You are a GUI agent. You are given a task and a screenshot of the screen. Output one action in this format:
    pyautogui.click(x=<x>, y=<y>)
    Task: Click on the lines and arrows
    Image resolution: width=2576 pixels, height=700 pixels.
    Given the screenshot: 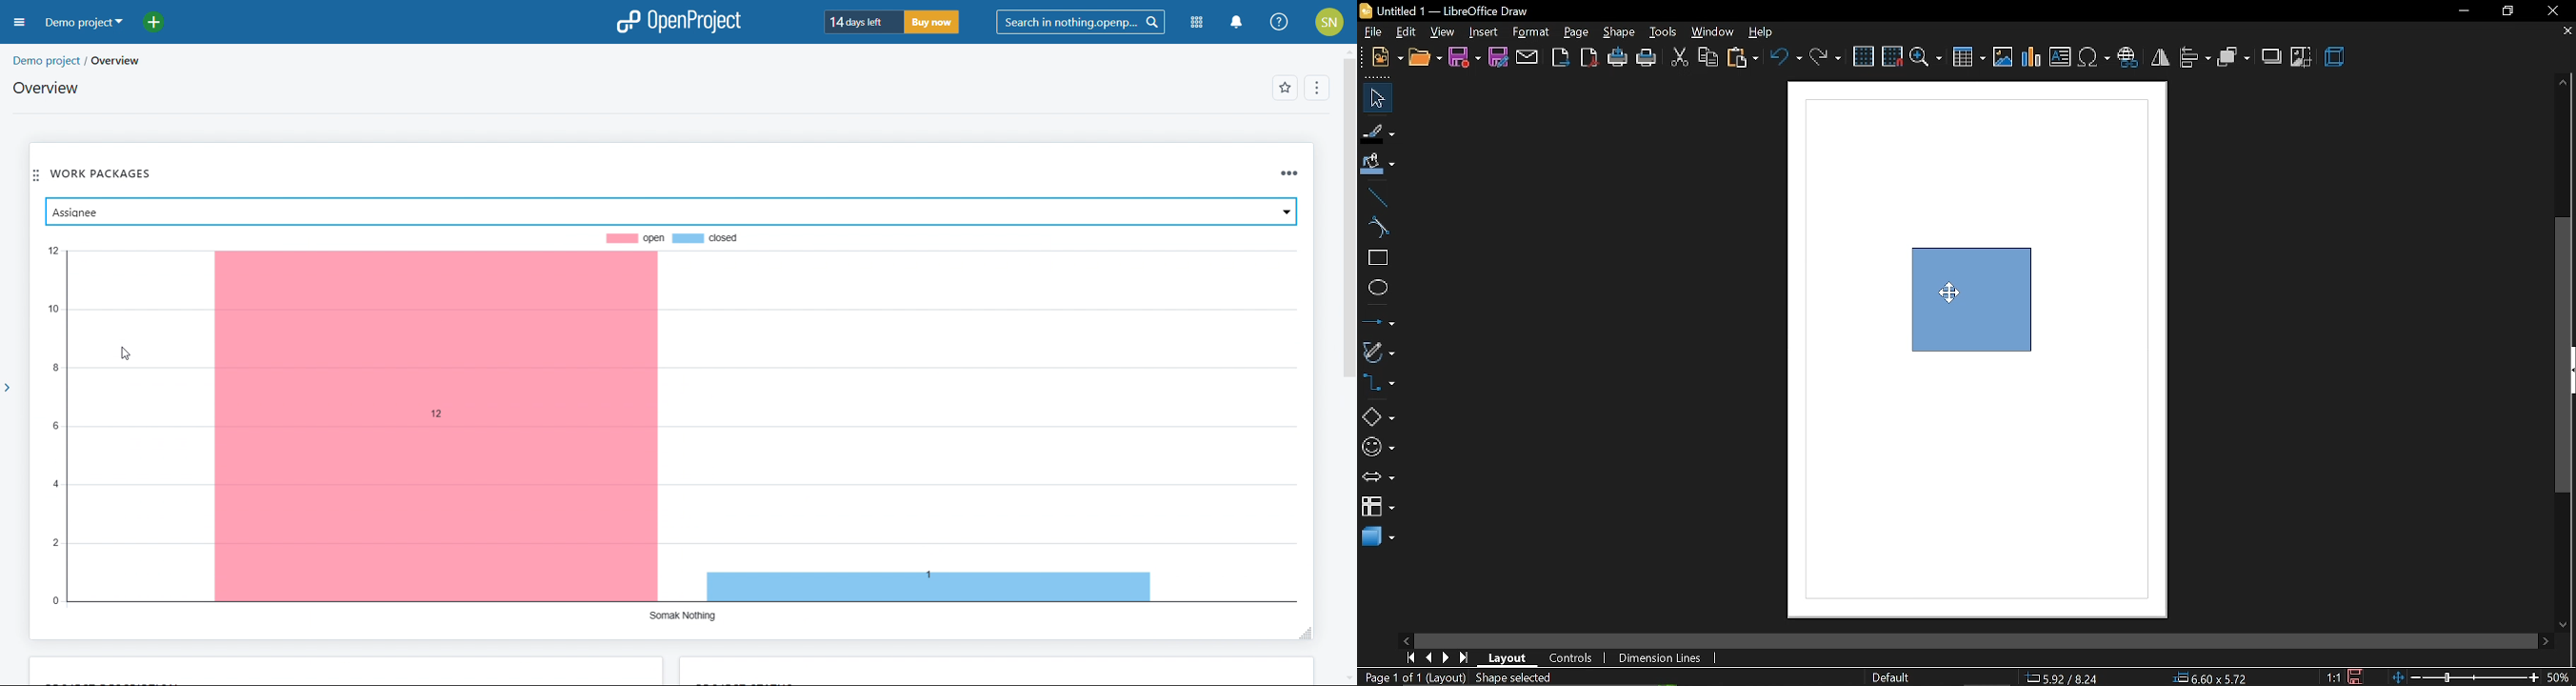 What is the action you would take?
    pyautogui.click(x=1379, y=322)
    